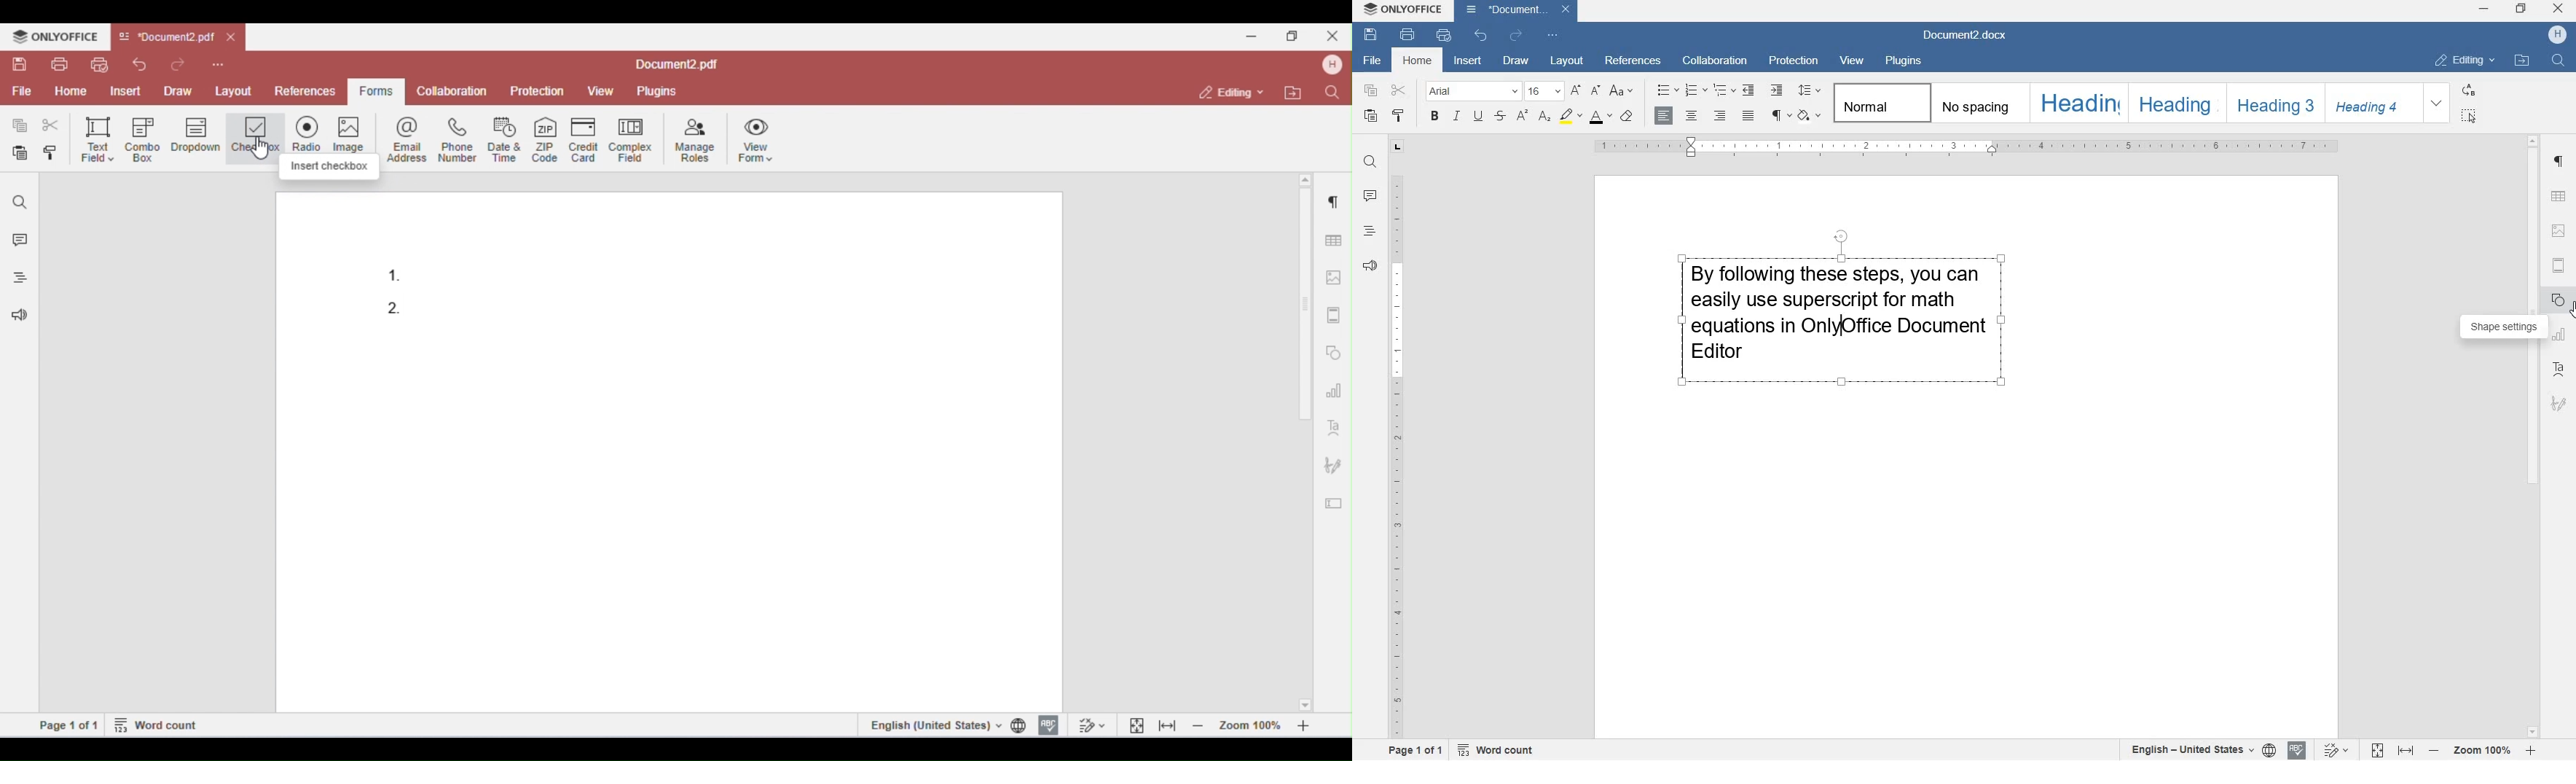 The image size is (2576, 784). Describe the element at coordinates (2078, 103) in the screenshot. I see `HEADING 1` at that location.